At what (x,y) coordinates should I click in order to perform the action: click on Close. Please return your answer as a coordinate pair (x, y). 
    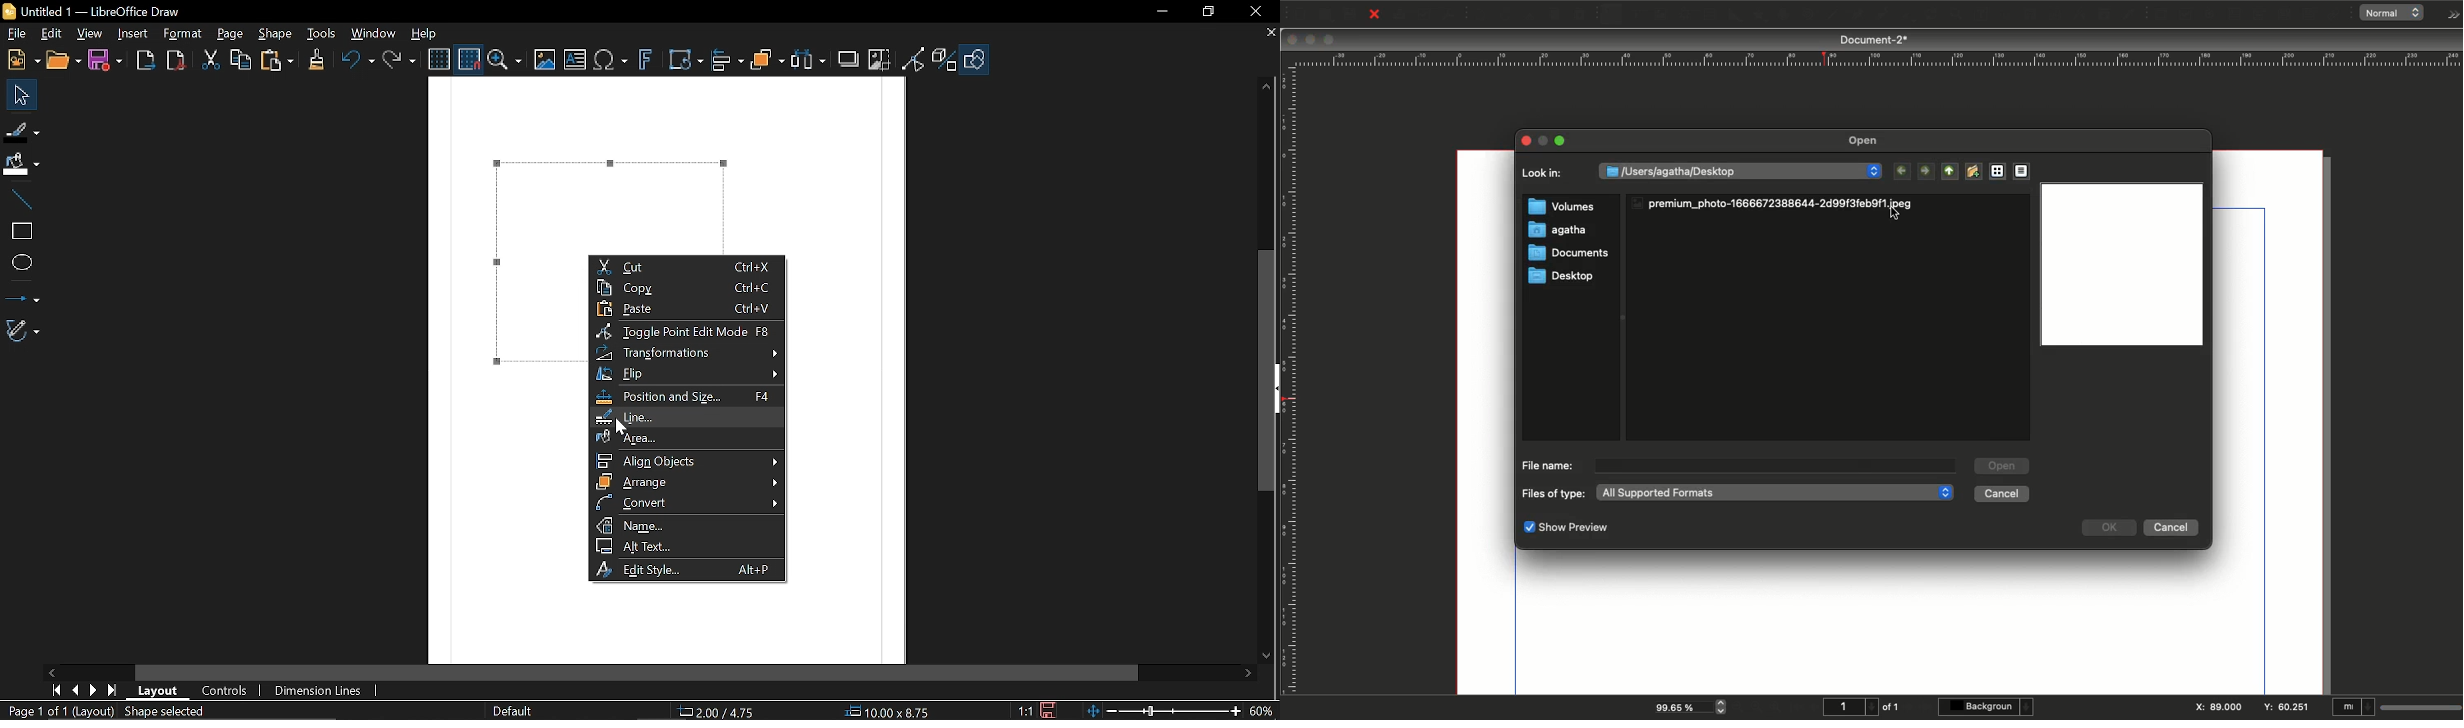
    Looking at the image, I should click on (1375, 15).